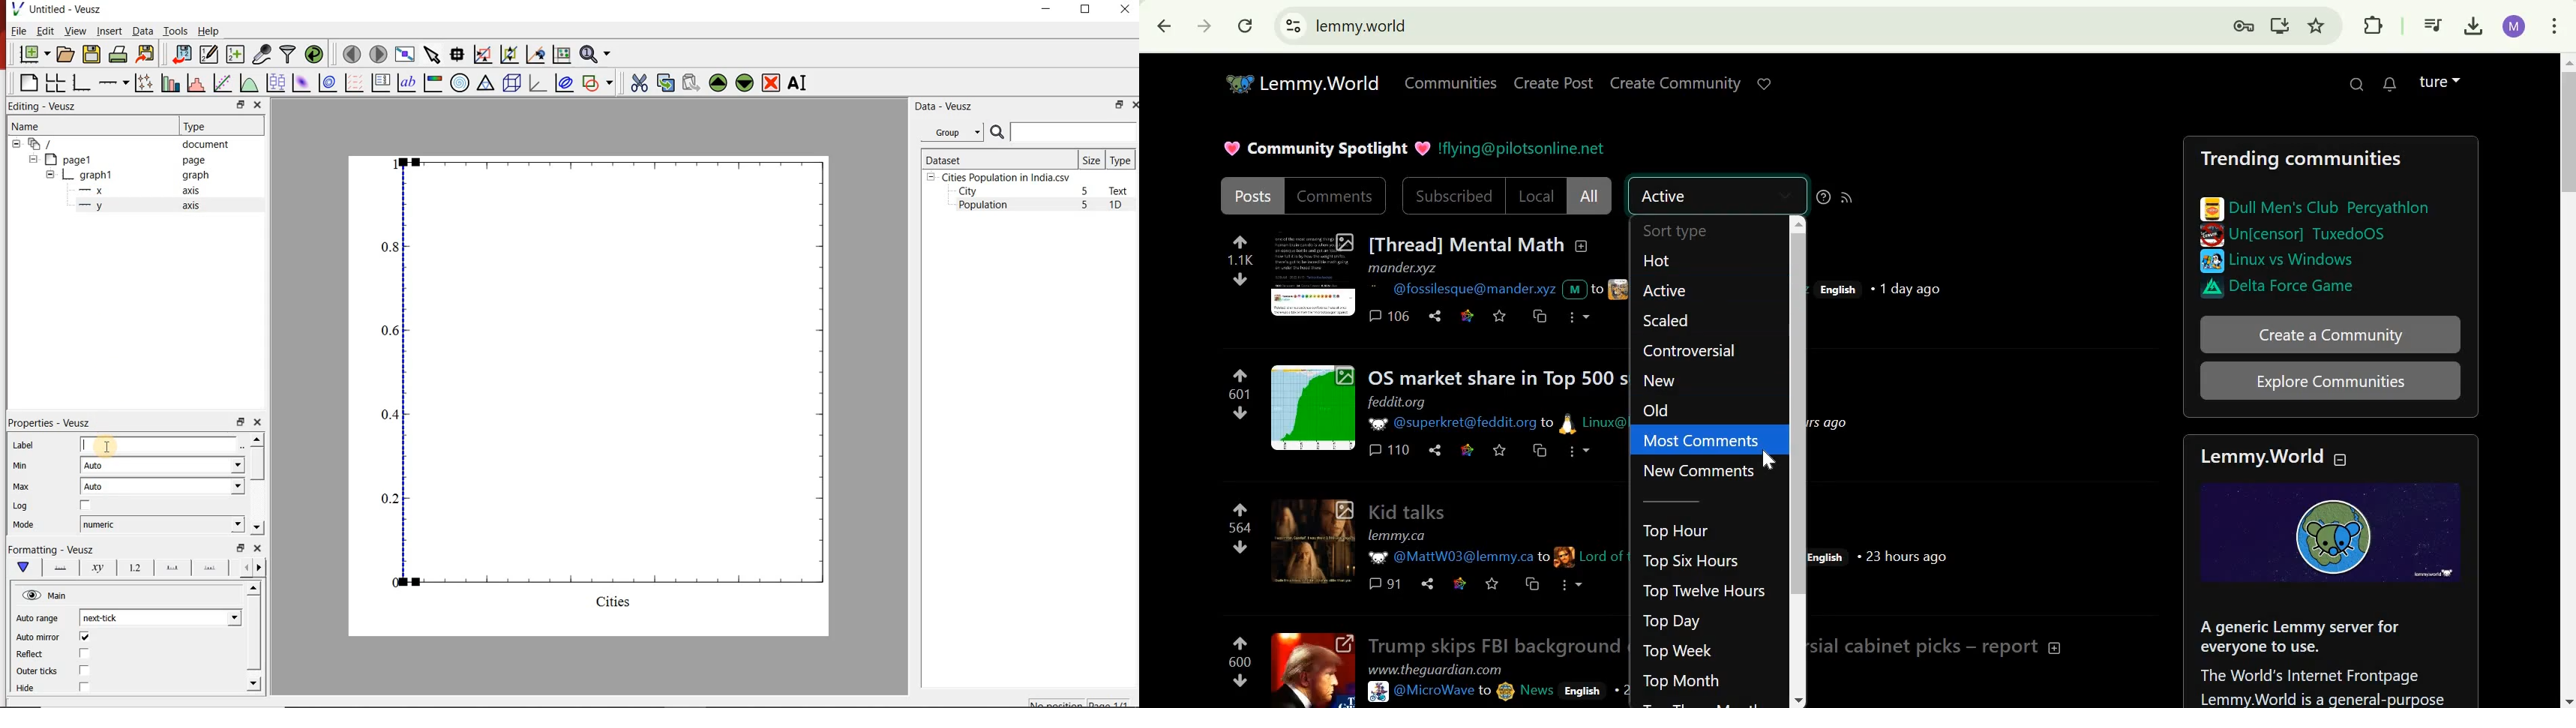 The height and width of the screenshot is (728, 2576). Describe the element at coordinates (1564, 556) in the screenshot. I see `picture` at that location.